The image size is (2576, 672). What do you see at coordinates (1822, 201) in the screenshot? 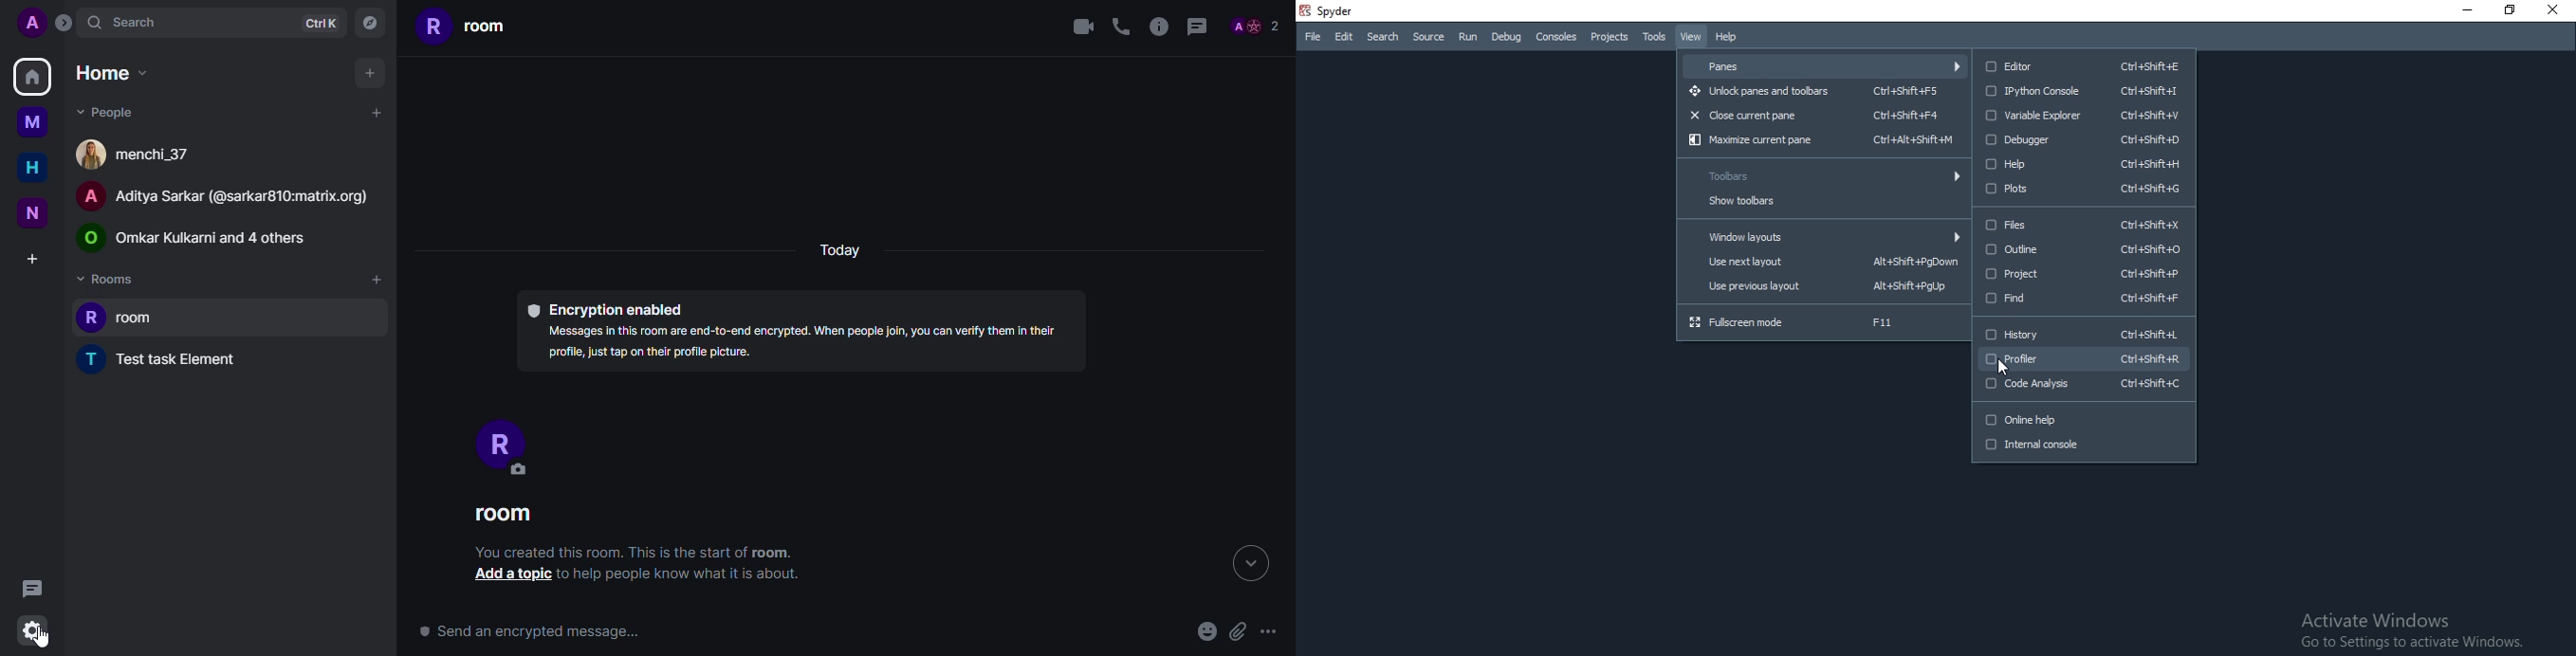
I see `show toolbars` at bounding box center [1822, 201].